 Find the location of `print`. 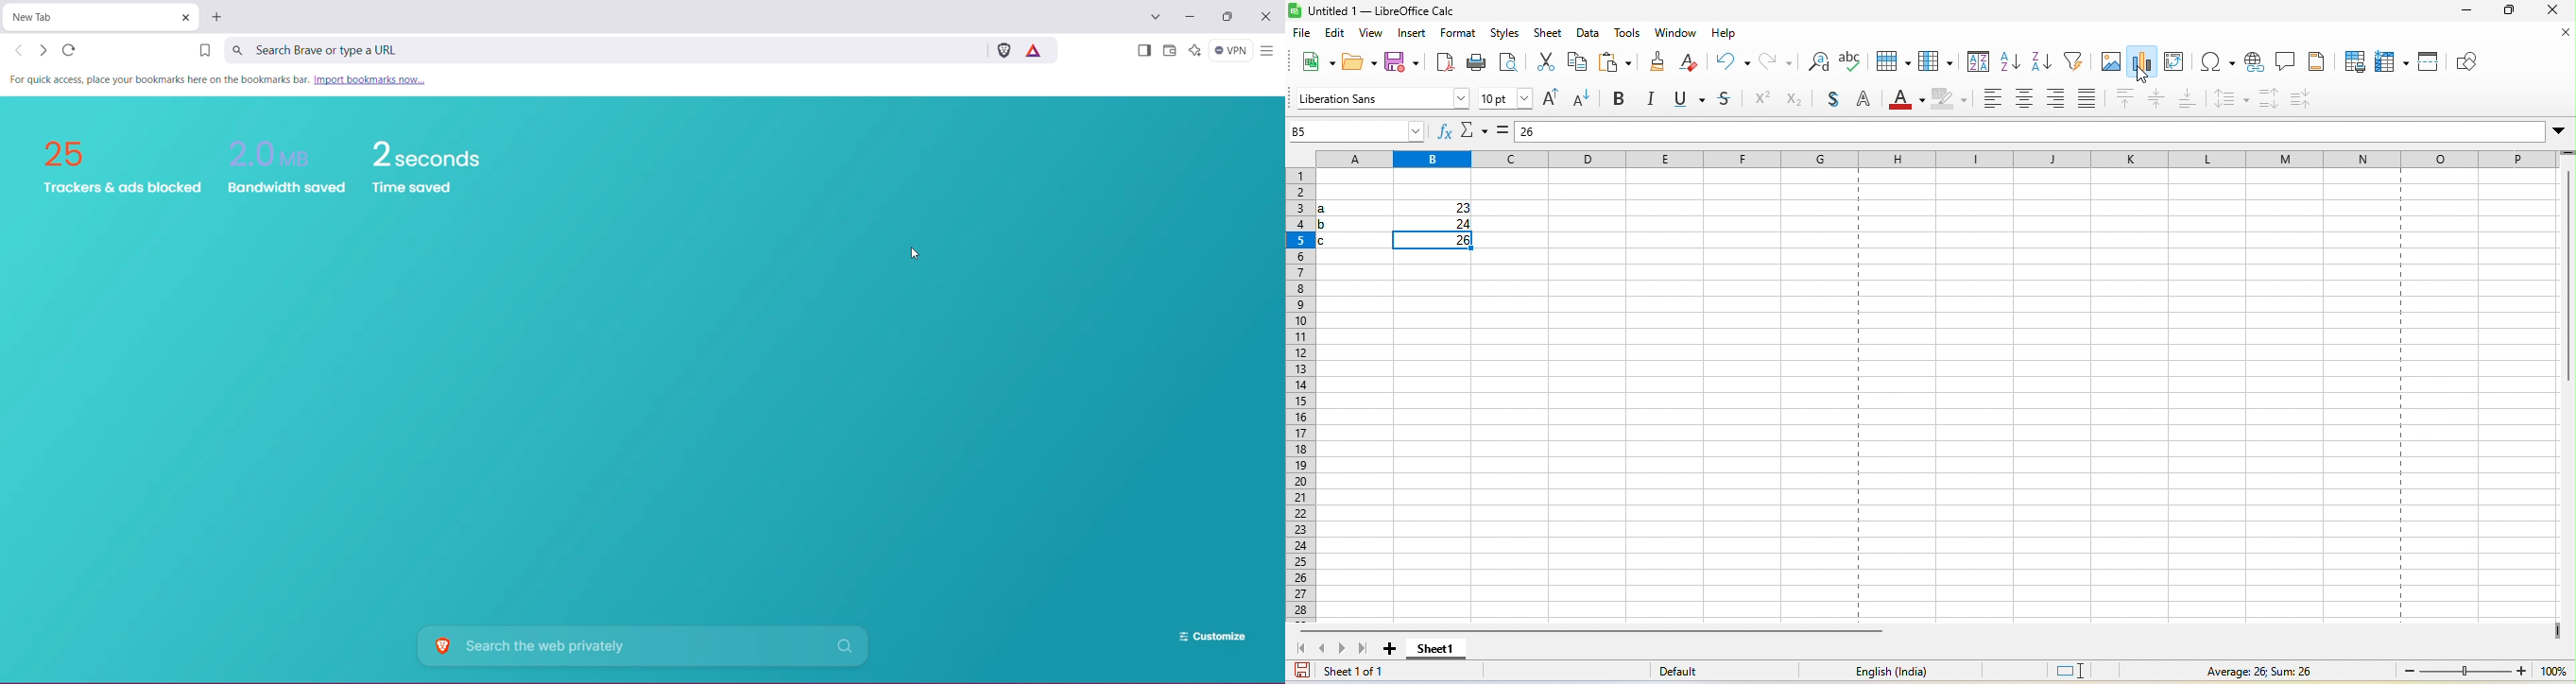

print is located at coordinates (1479, 63).